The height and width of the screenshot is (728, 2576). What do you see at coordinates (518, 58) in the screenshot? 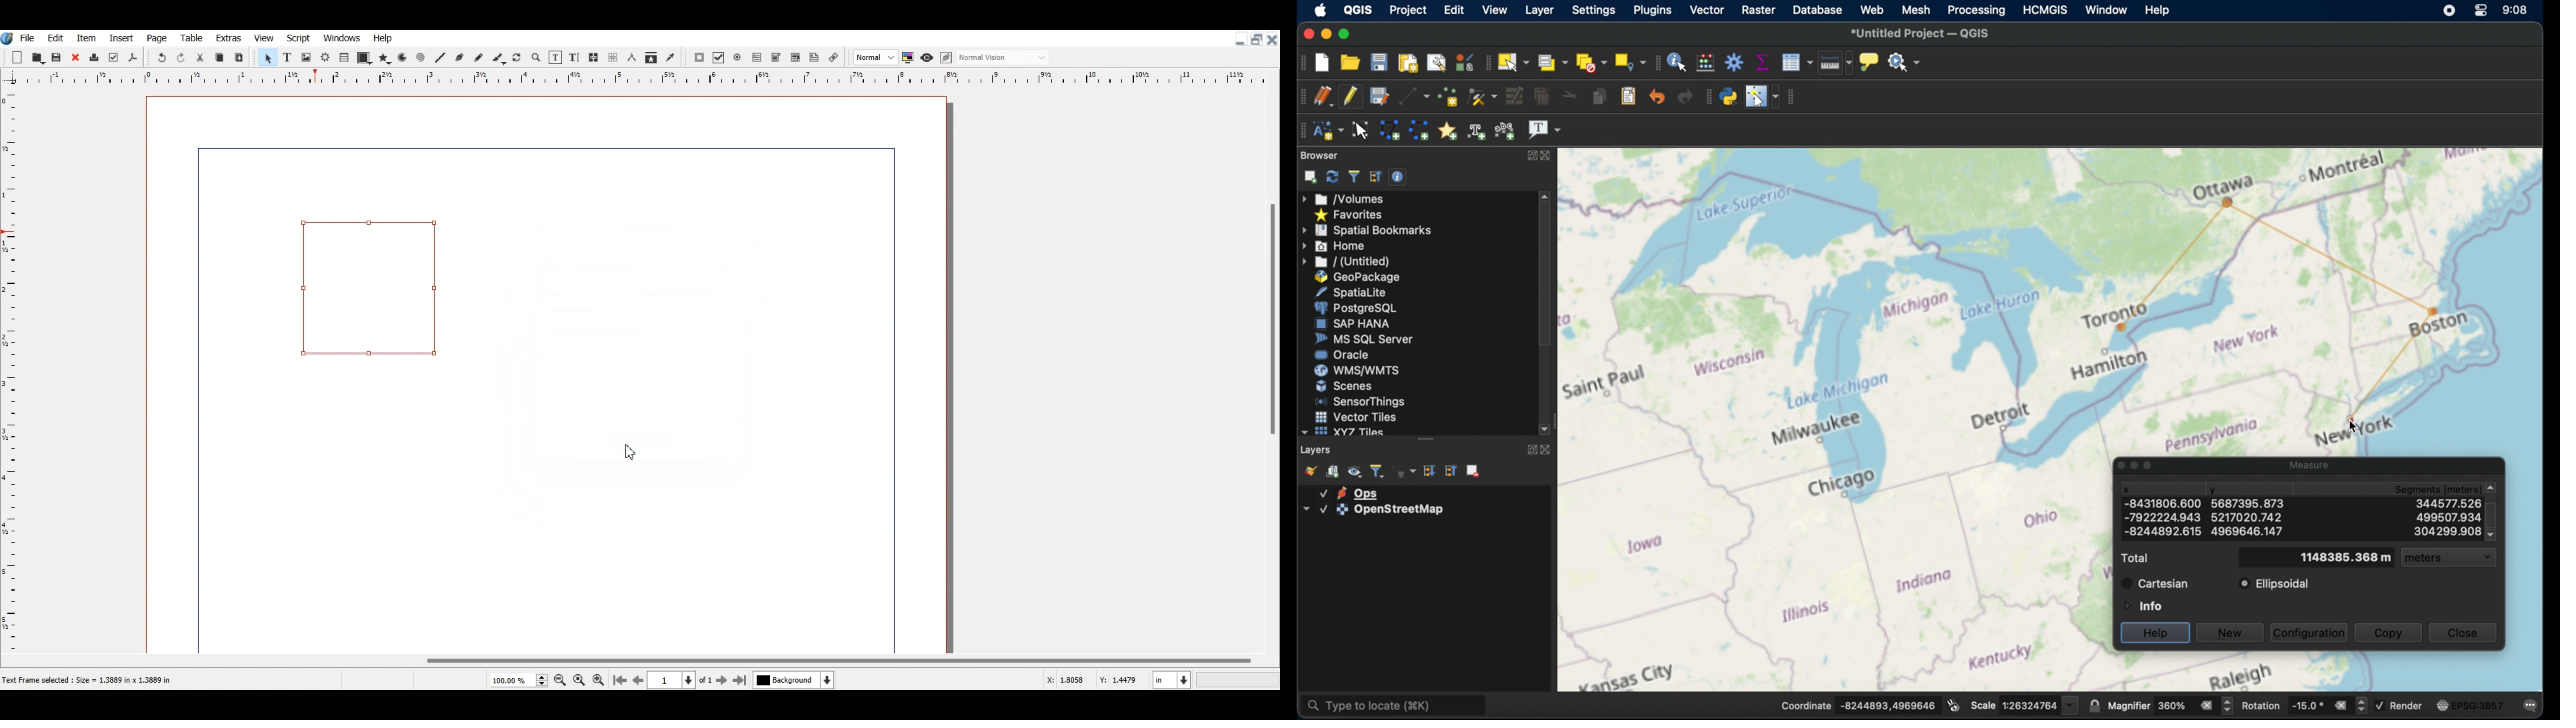
I see `Rotate Item` at bounding box center [518, 58].